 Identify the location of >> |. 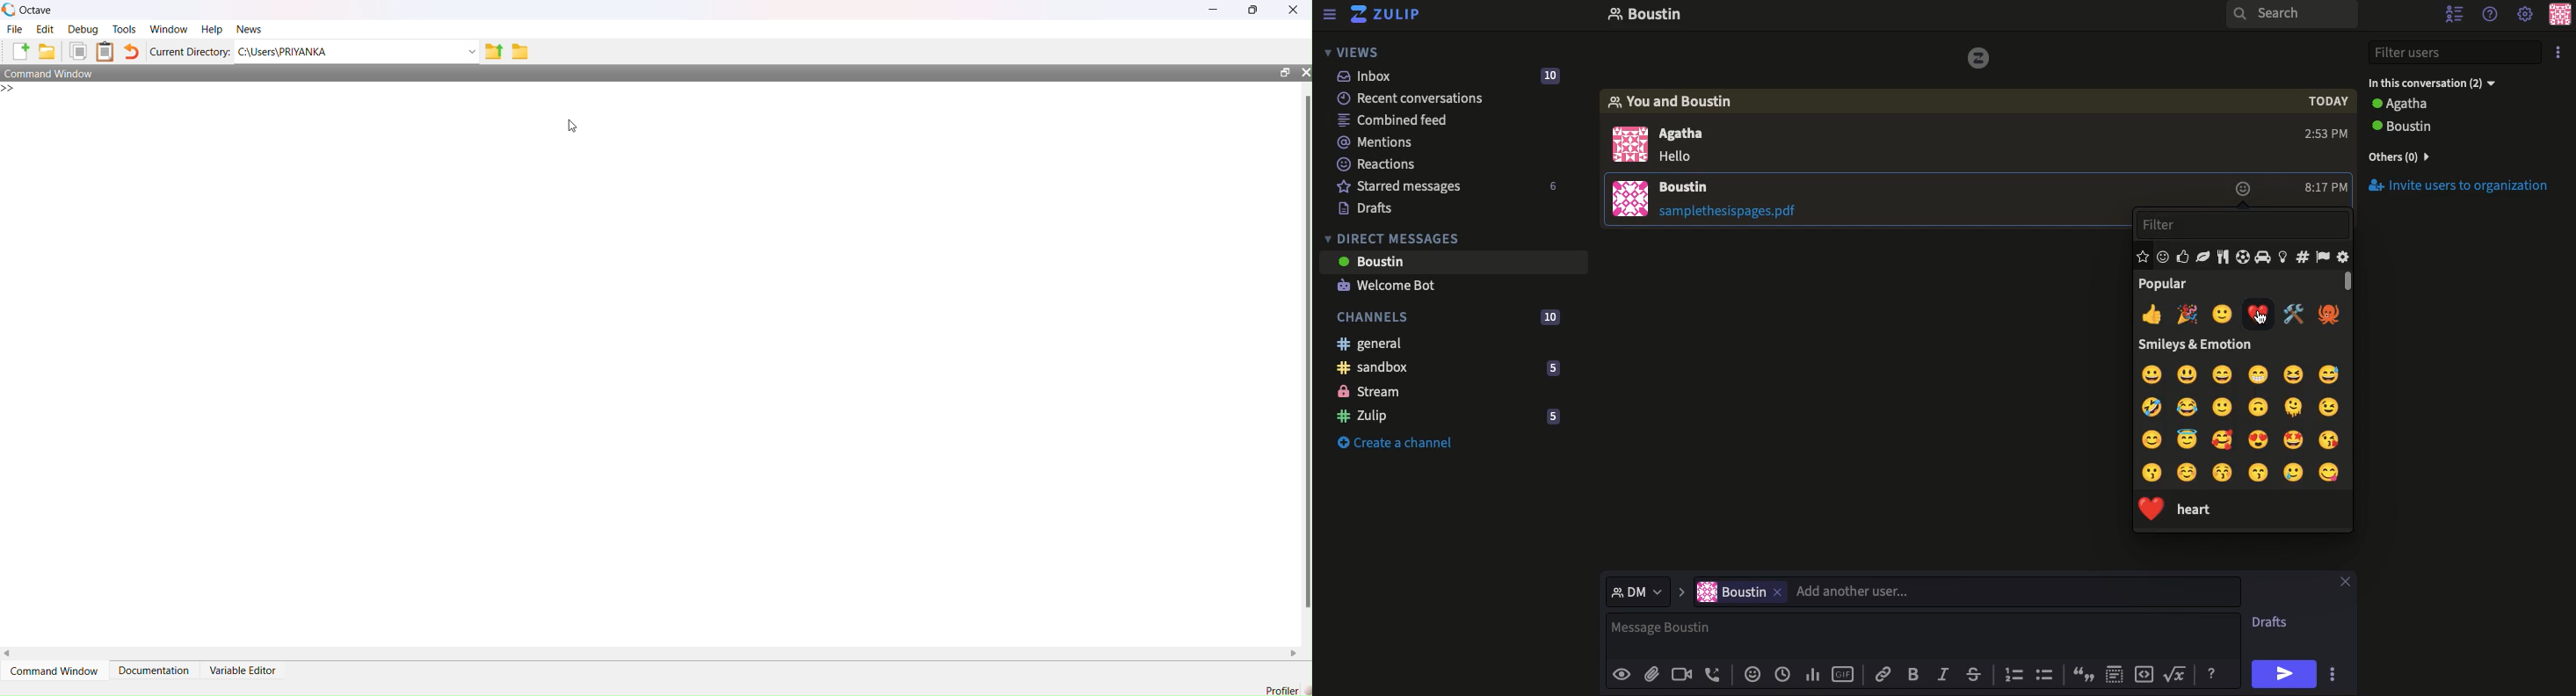
(16, 90).